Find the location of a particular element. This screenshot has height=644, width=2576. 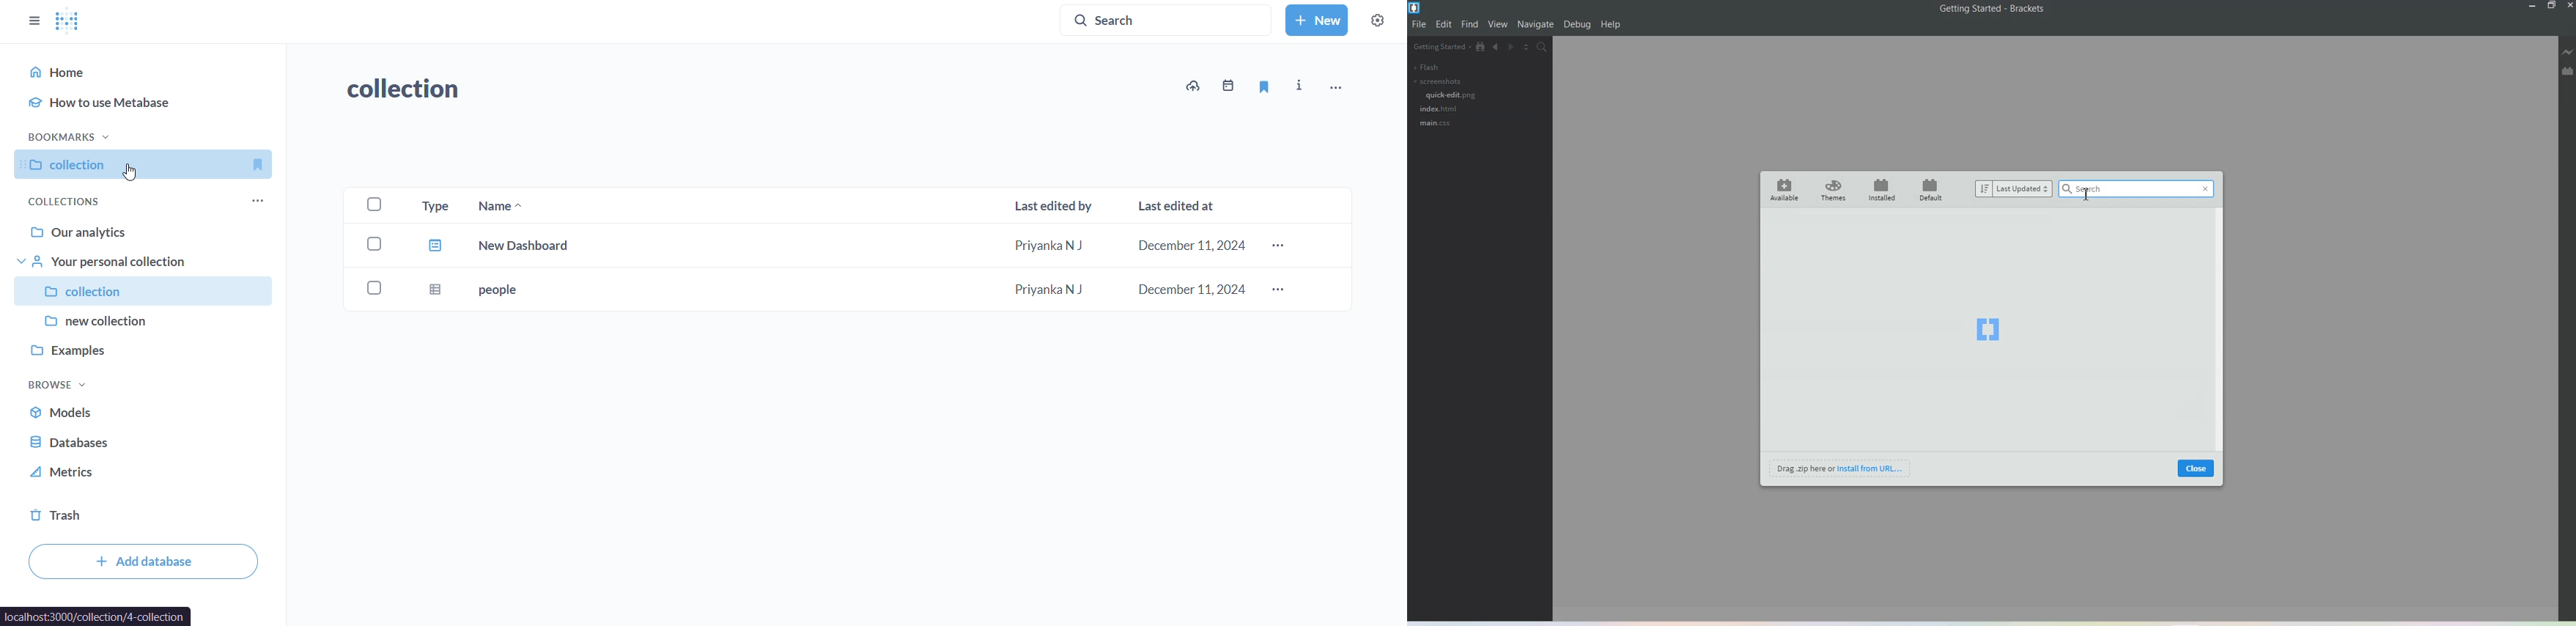

database is located at coordinates (128, 441).